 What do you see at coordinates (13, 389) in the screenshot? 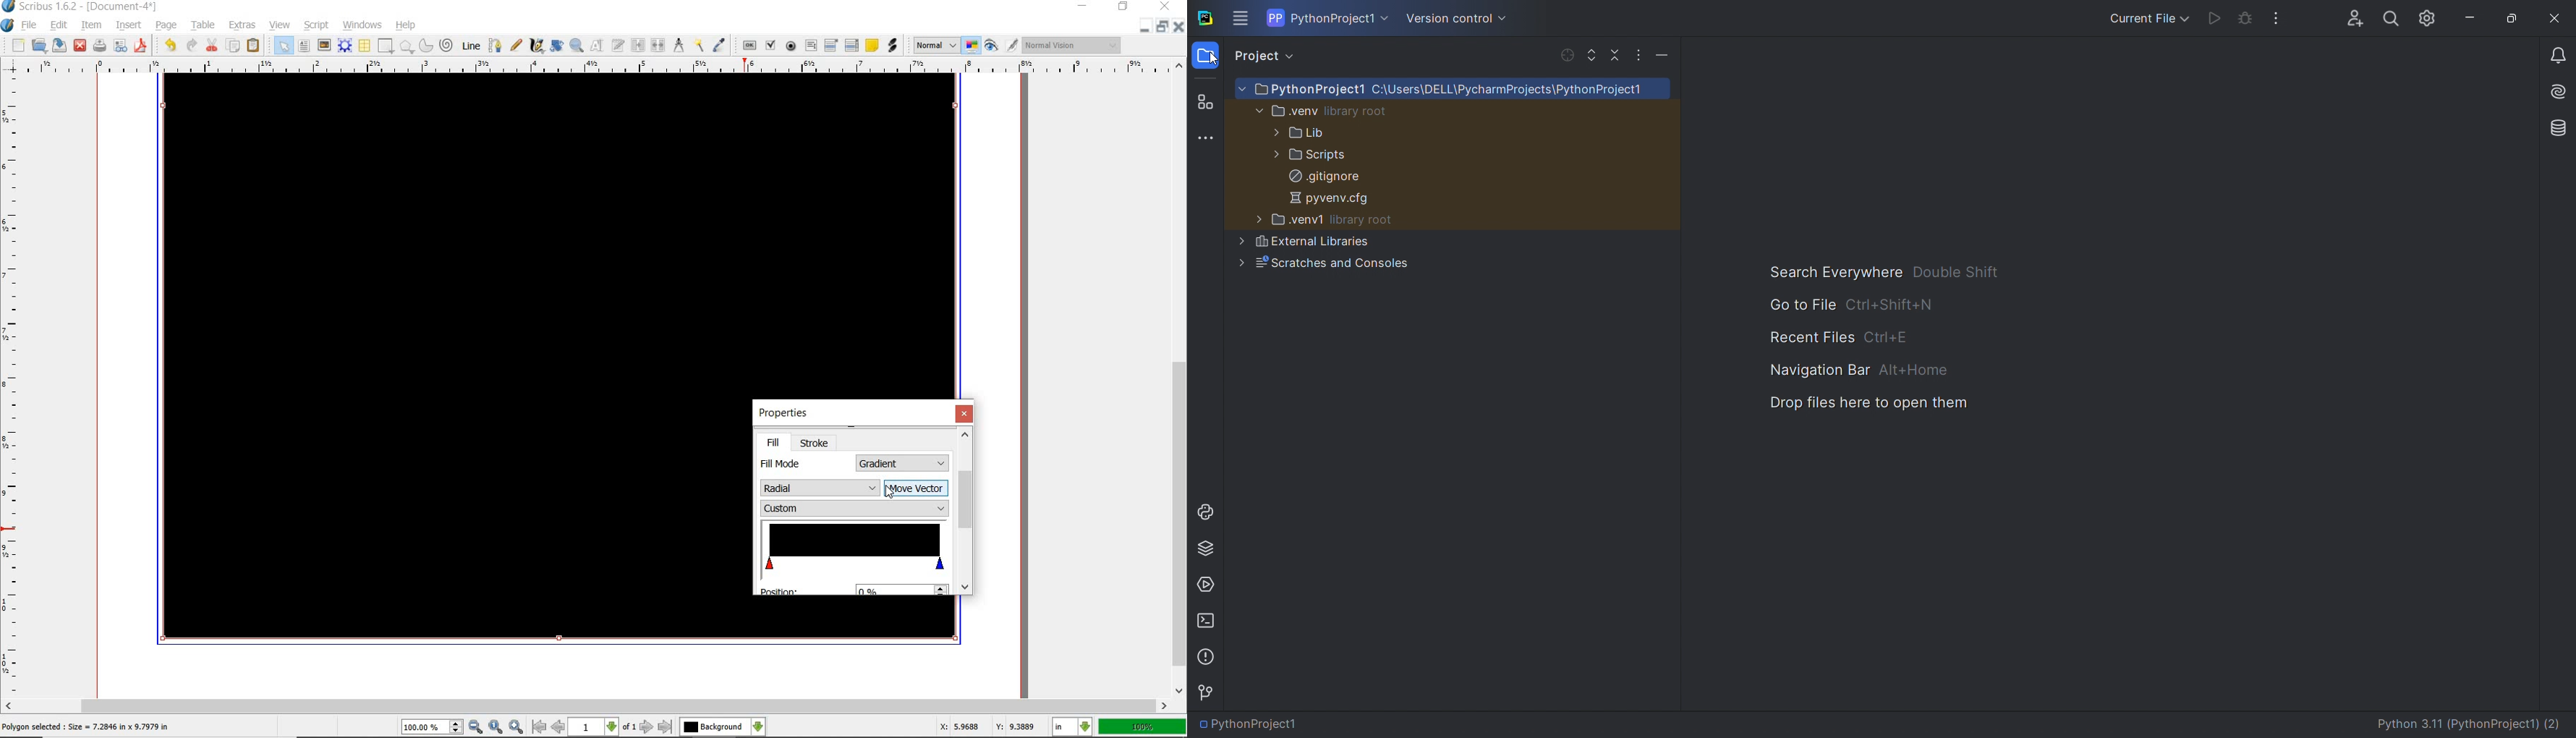
I see `ruler` at bounding box center [13, 389].